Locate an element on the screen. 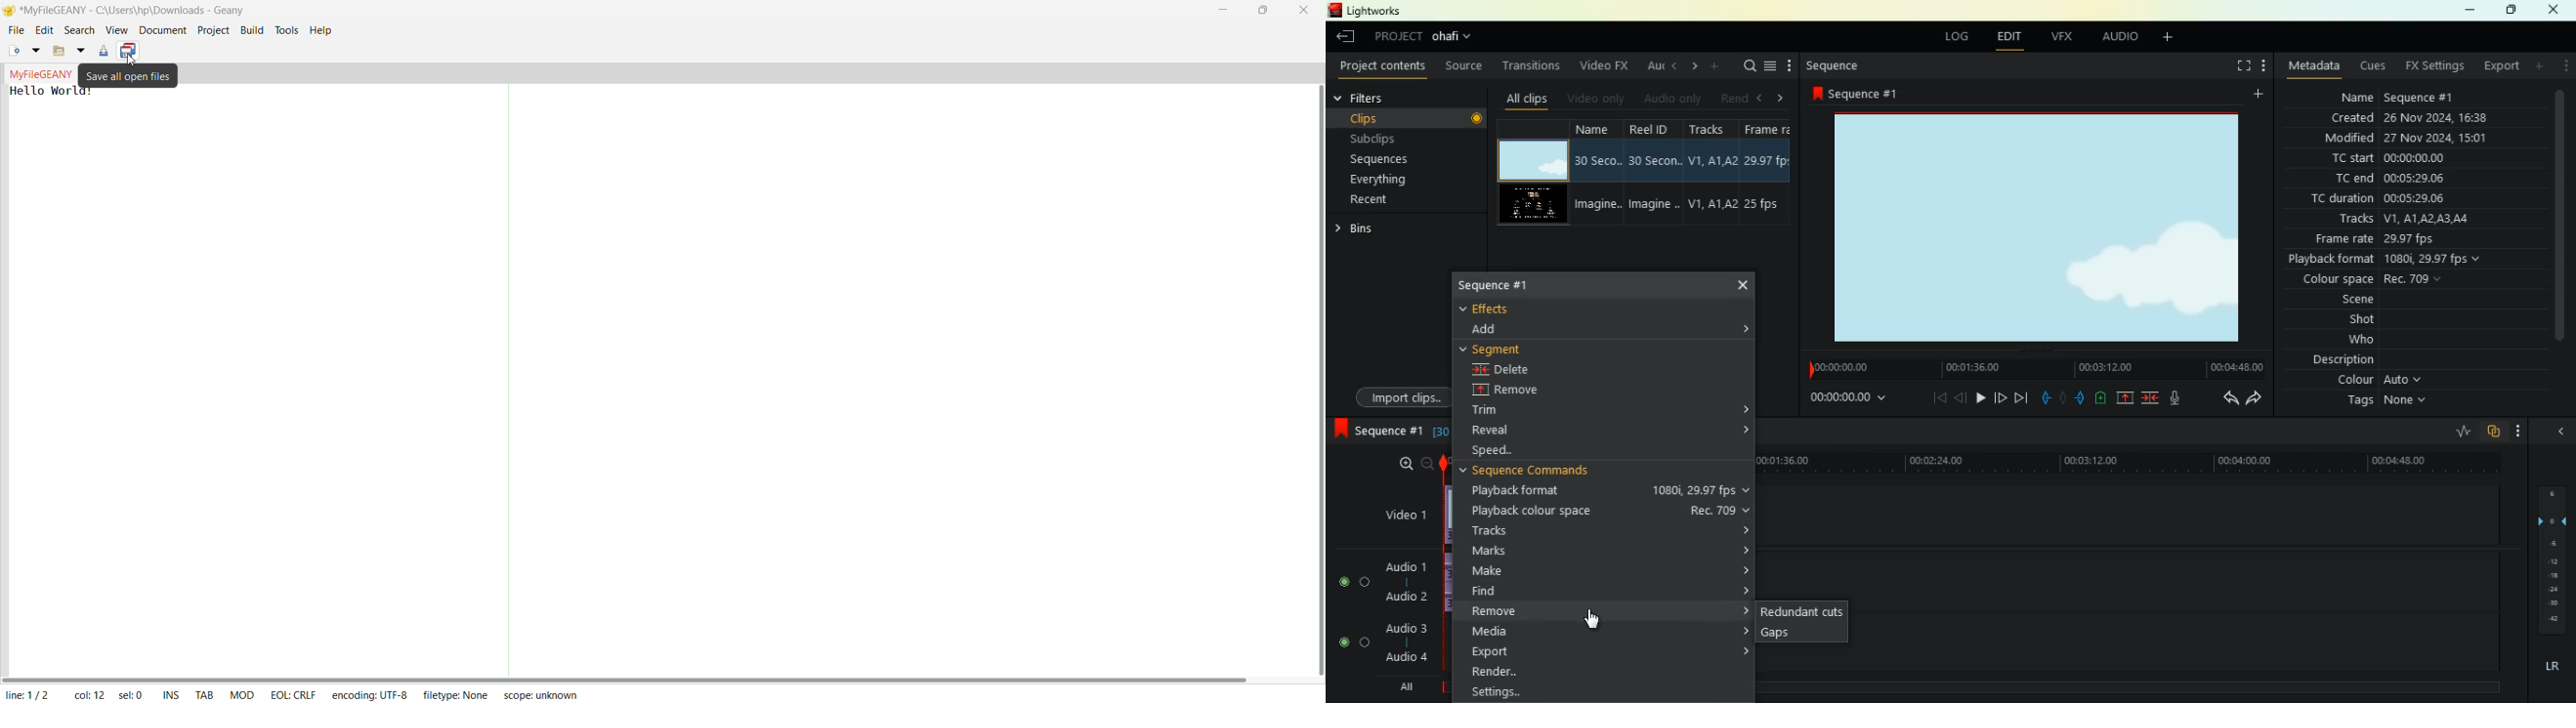 This screenshot has width=2576, height=728. export is located at coordinates (2499, 68).